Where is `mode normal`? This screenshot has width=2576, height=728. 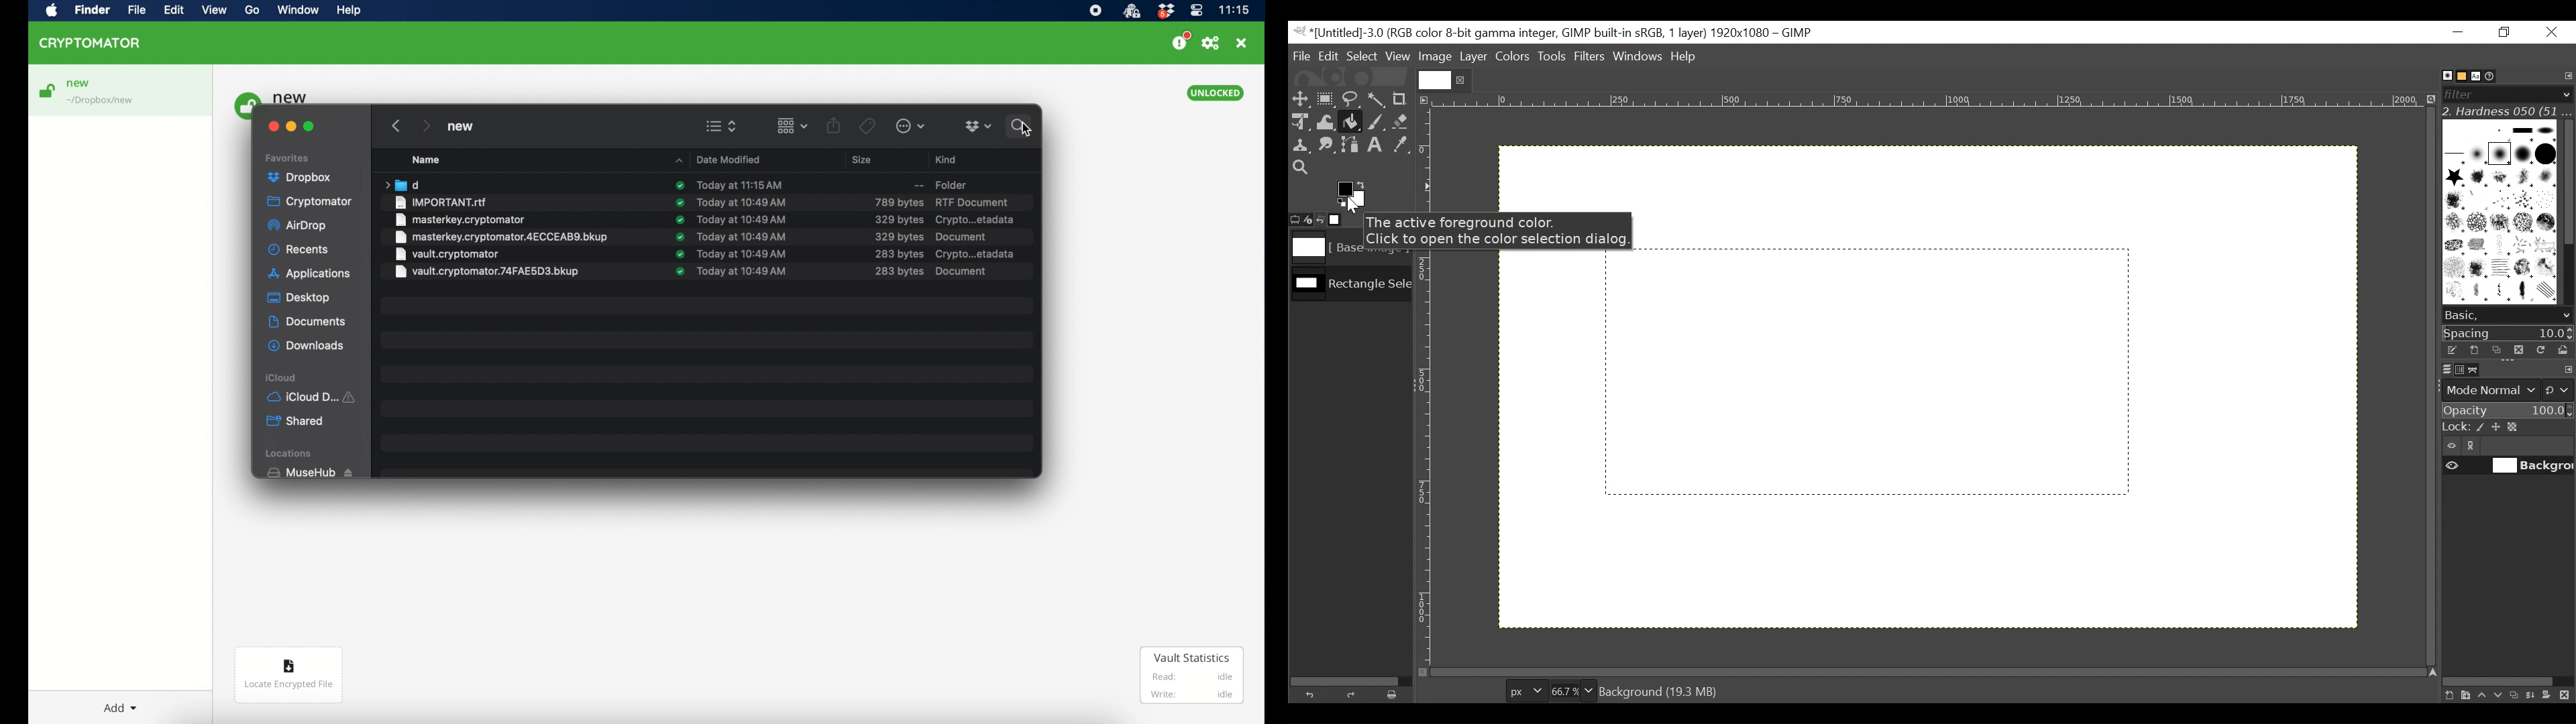
mode normal is located at coordinates (2506, 389).